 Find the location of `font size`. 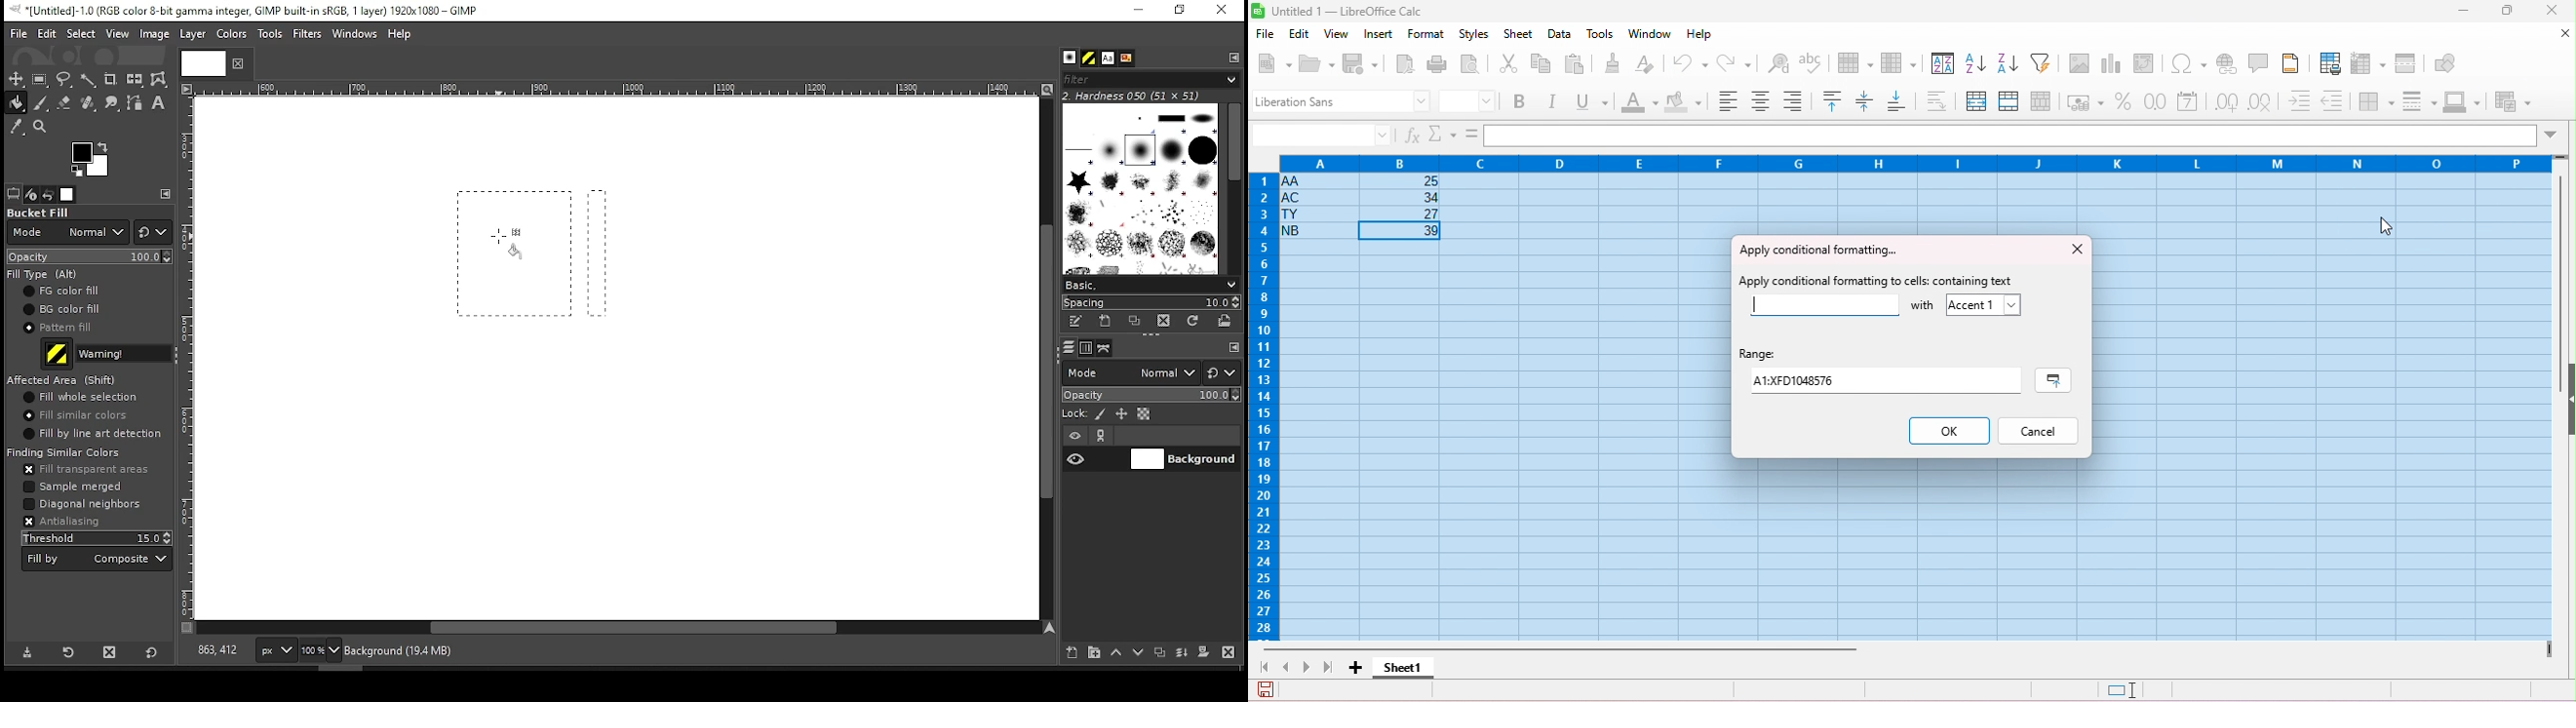

font size is located at coordinates (1468, 101).